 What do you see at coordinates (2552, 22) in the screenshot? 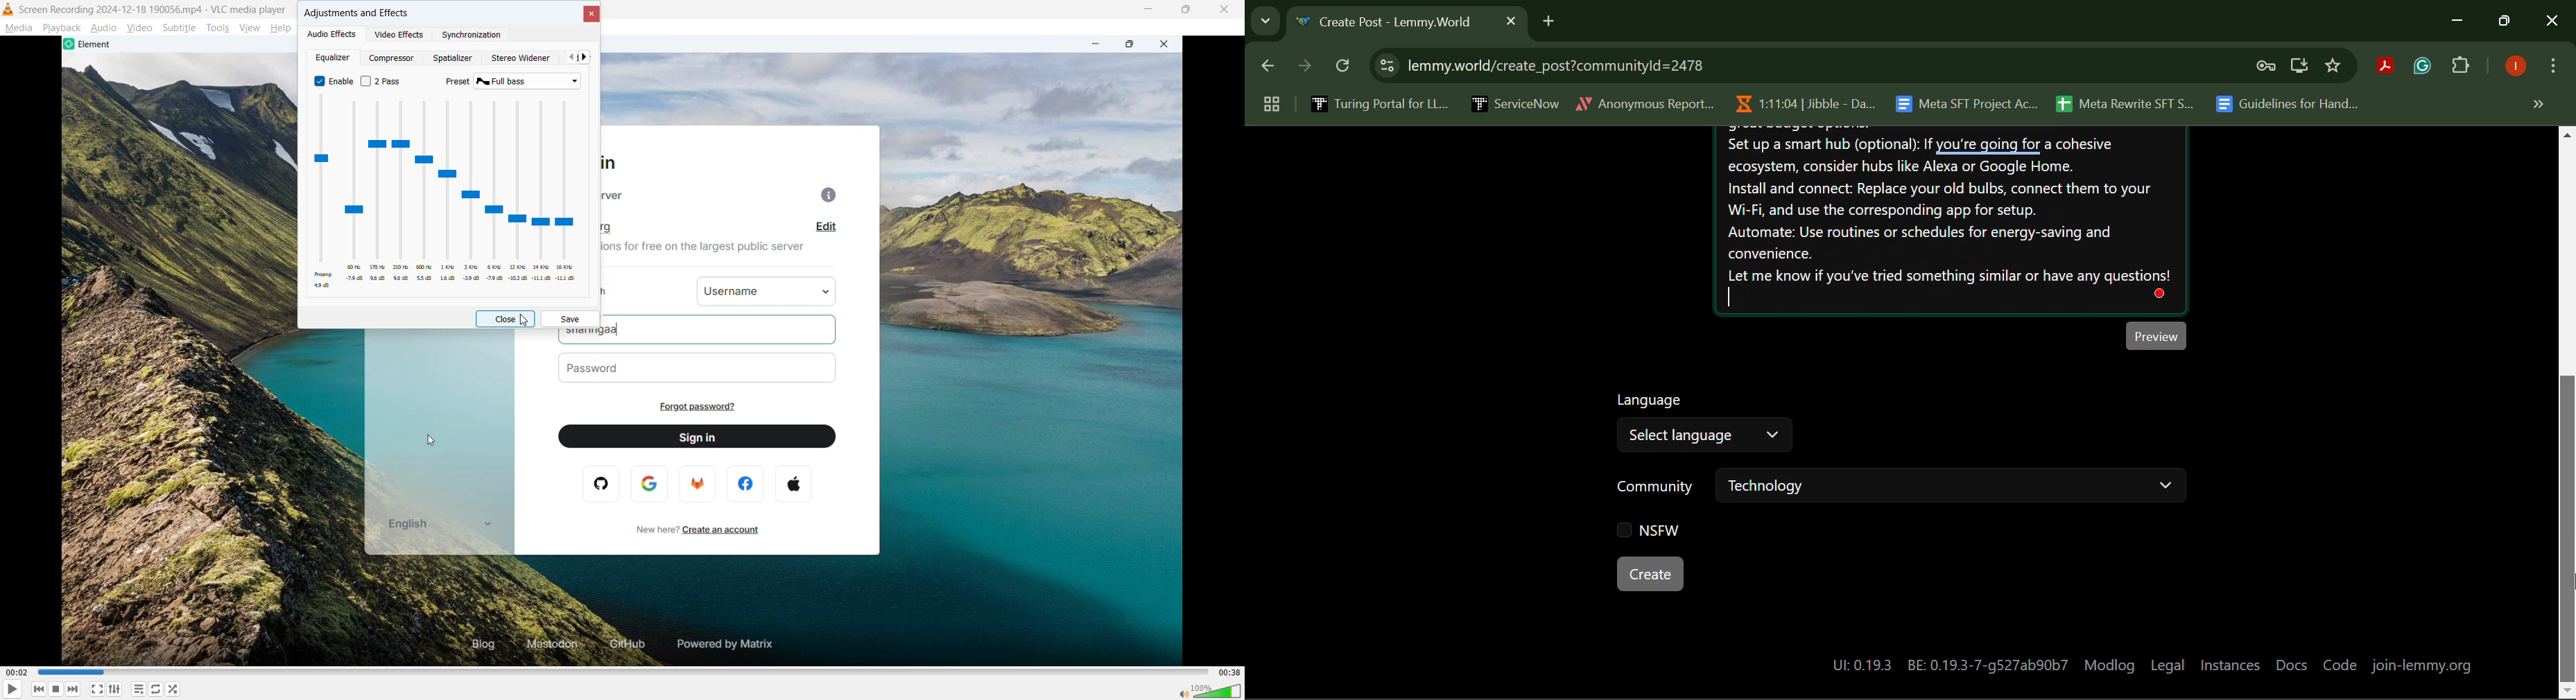
I see `Close Window` at bounding box center [2552, 22].